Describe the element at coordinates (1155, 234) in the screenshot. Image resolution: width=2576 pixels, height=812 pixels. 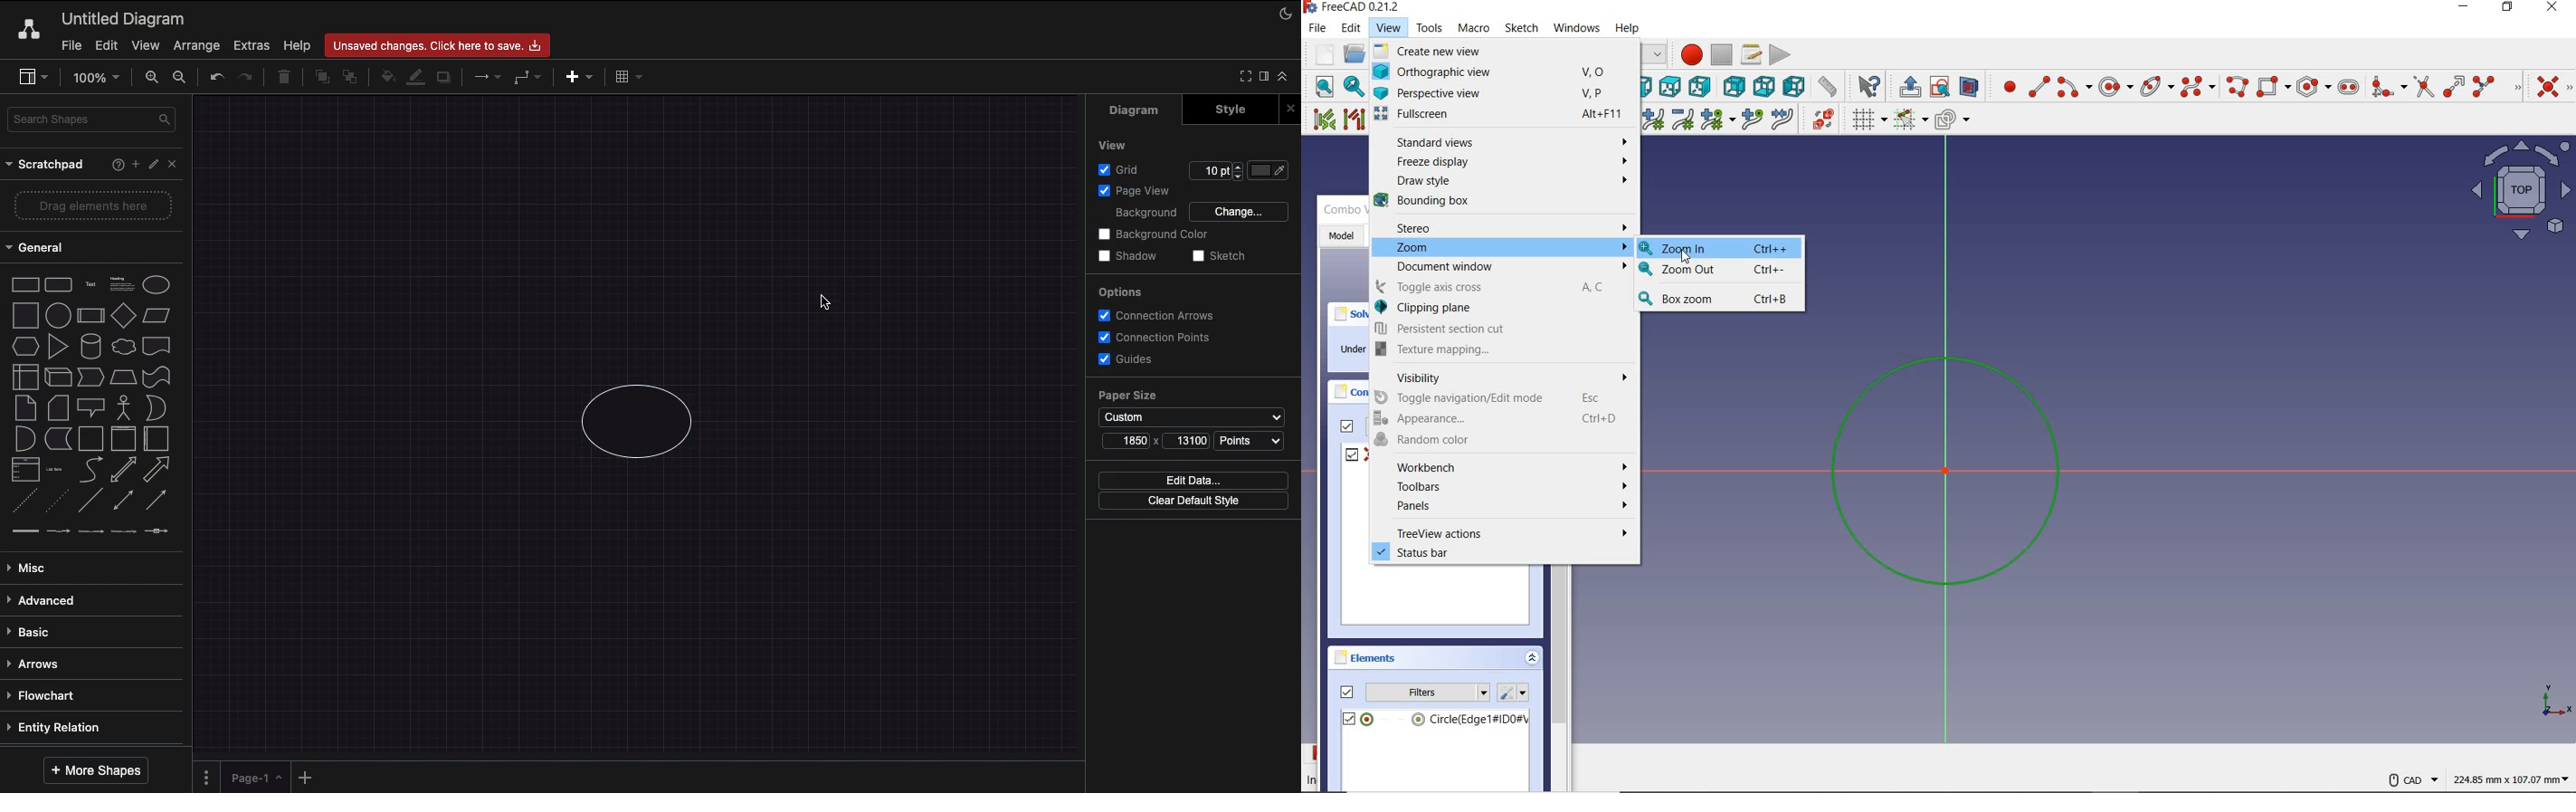
I see `Background color` at that location.